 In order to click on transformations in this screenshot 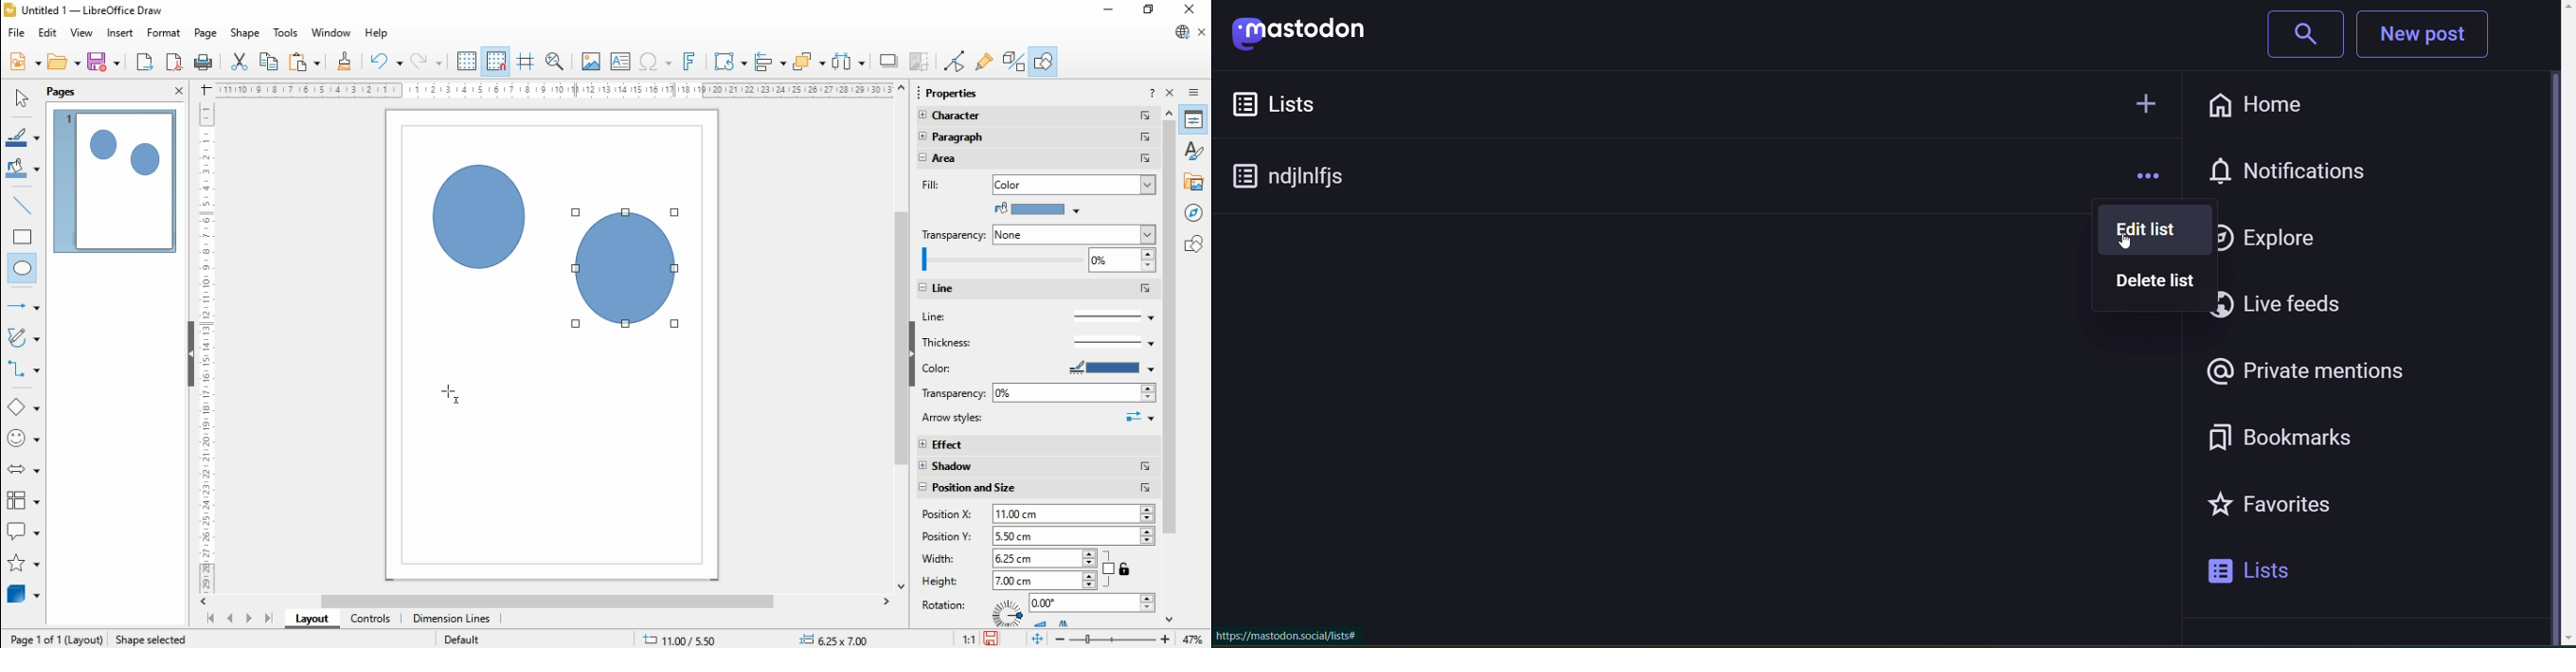, I will do `click(728, 63)`.